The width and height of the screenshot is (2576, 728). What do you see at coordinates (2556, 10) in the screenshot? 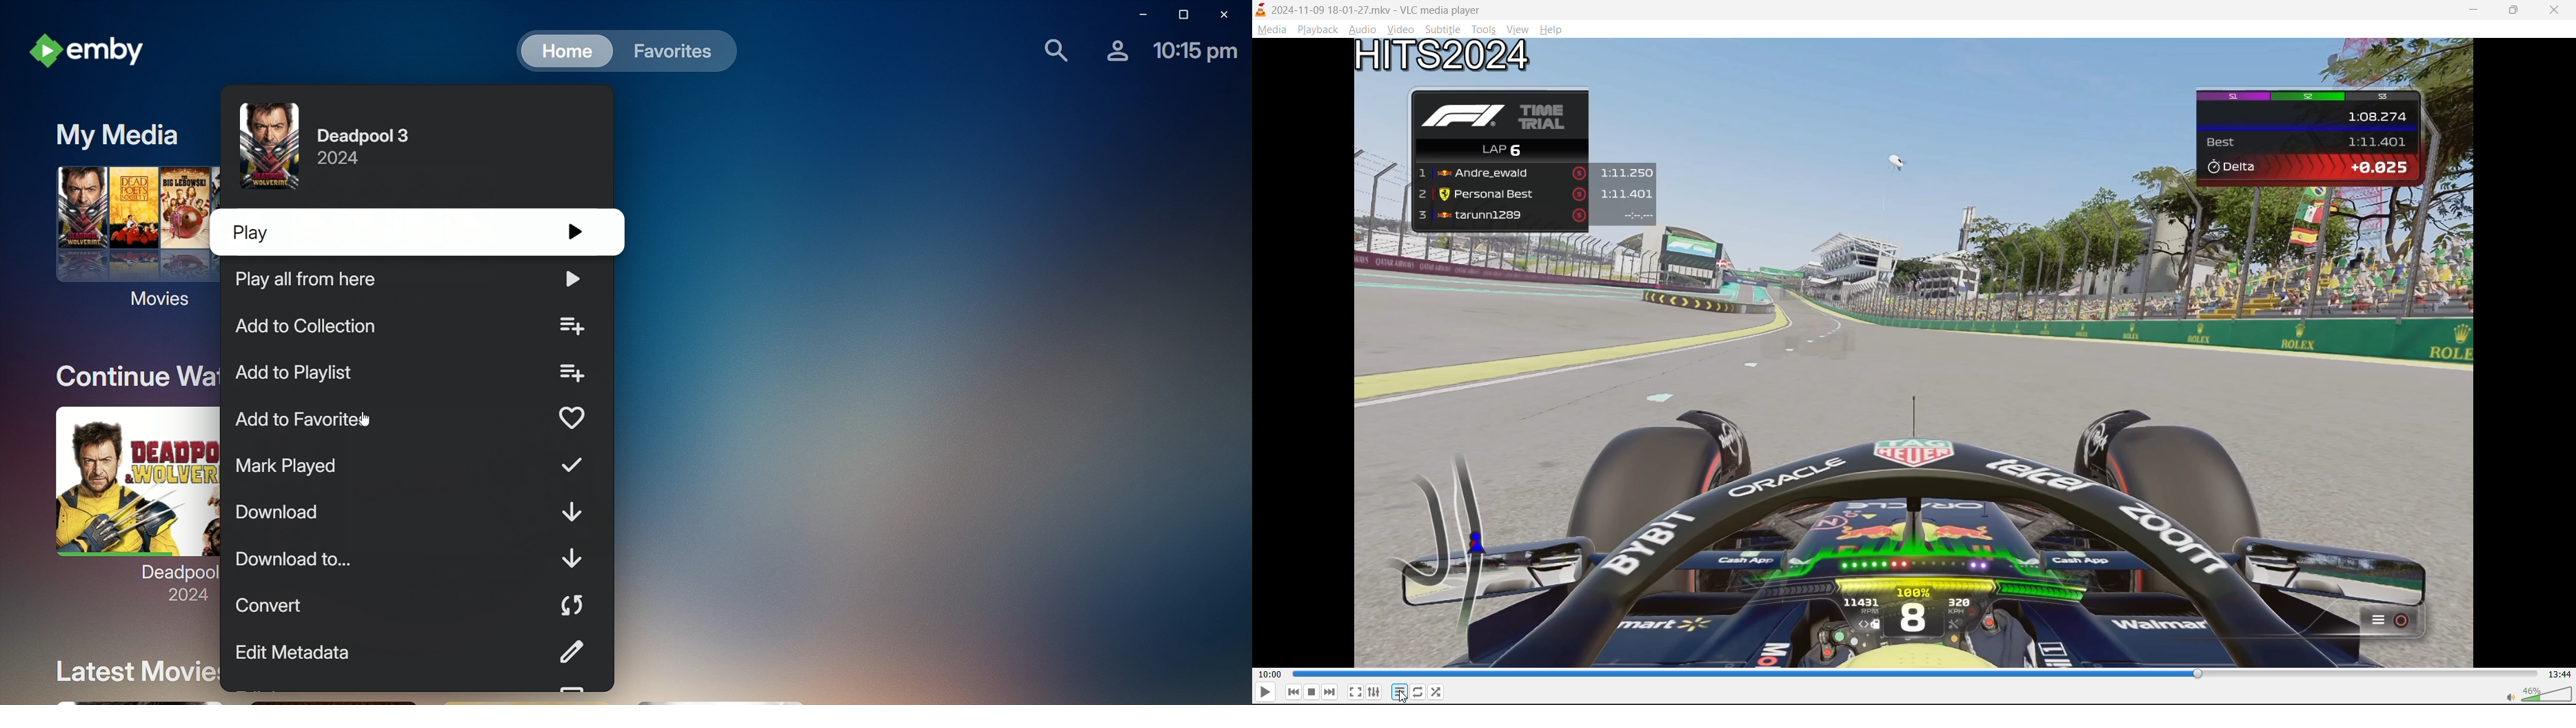
I see `close` at bounding box center [2556, 10].